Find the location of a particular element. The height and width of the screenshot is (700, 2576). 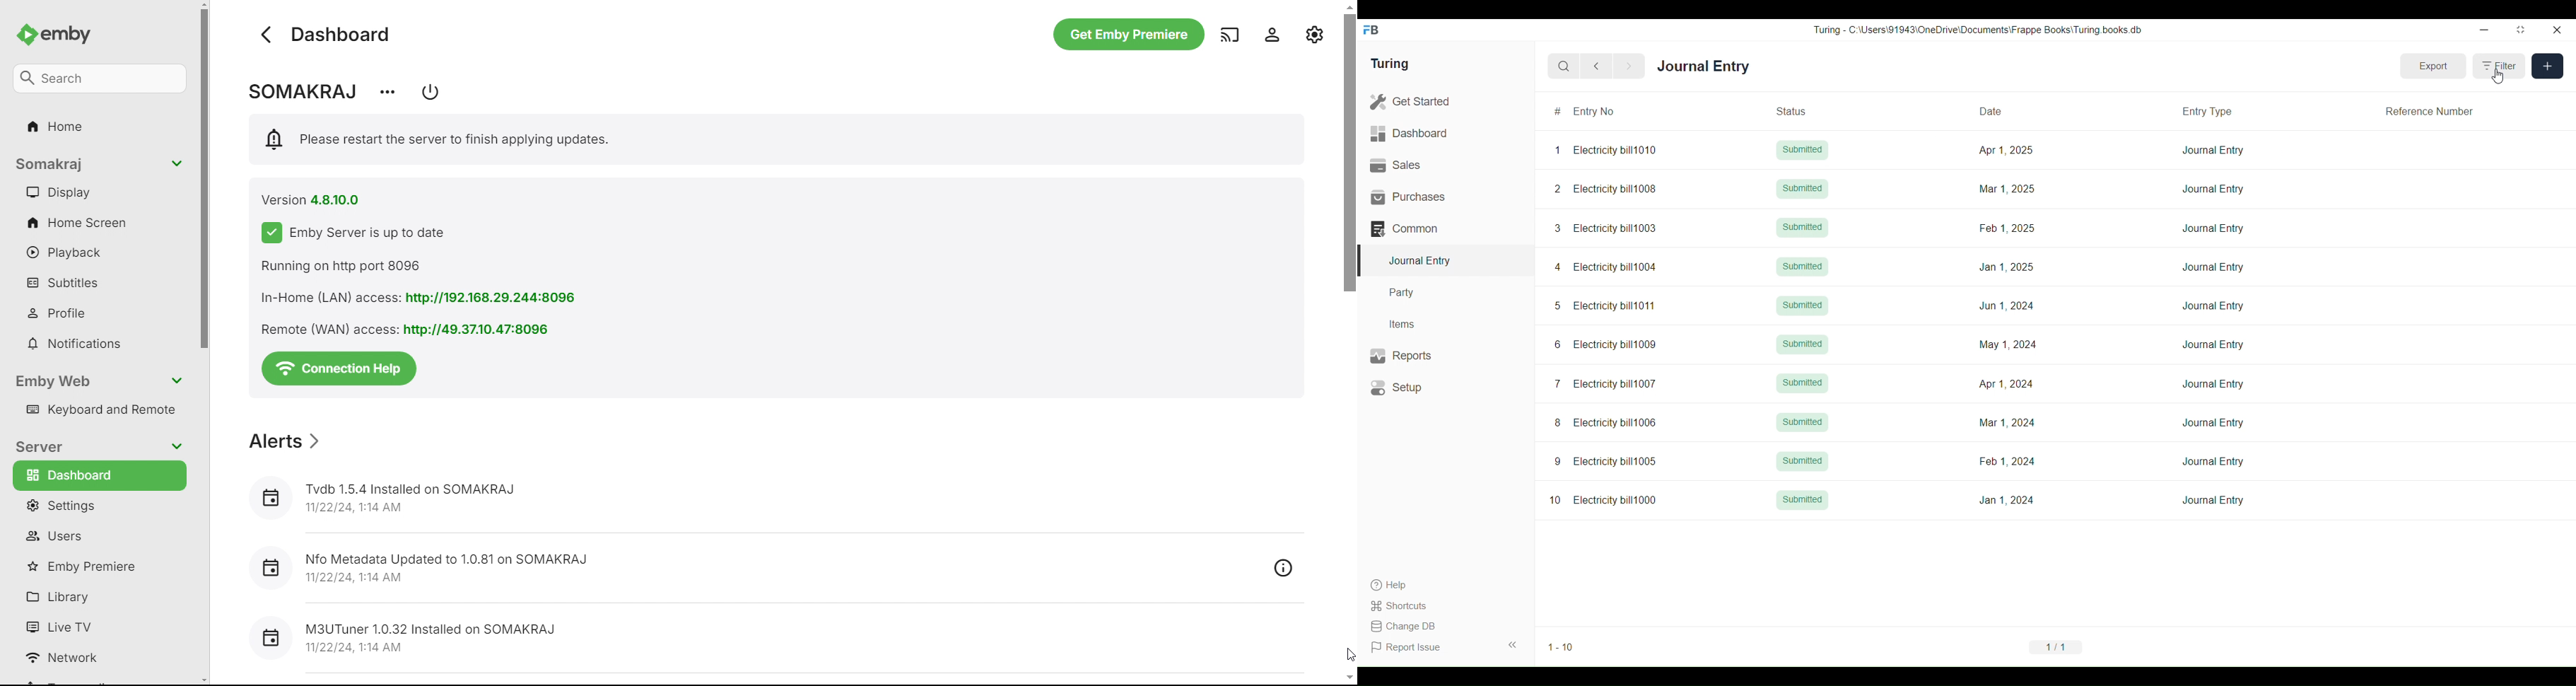

Purchases is located at coordinates (1446, 197).